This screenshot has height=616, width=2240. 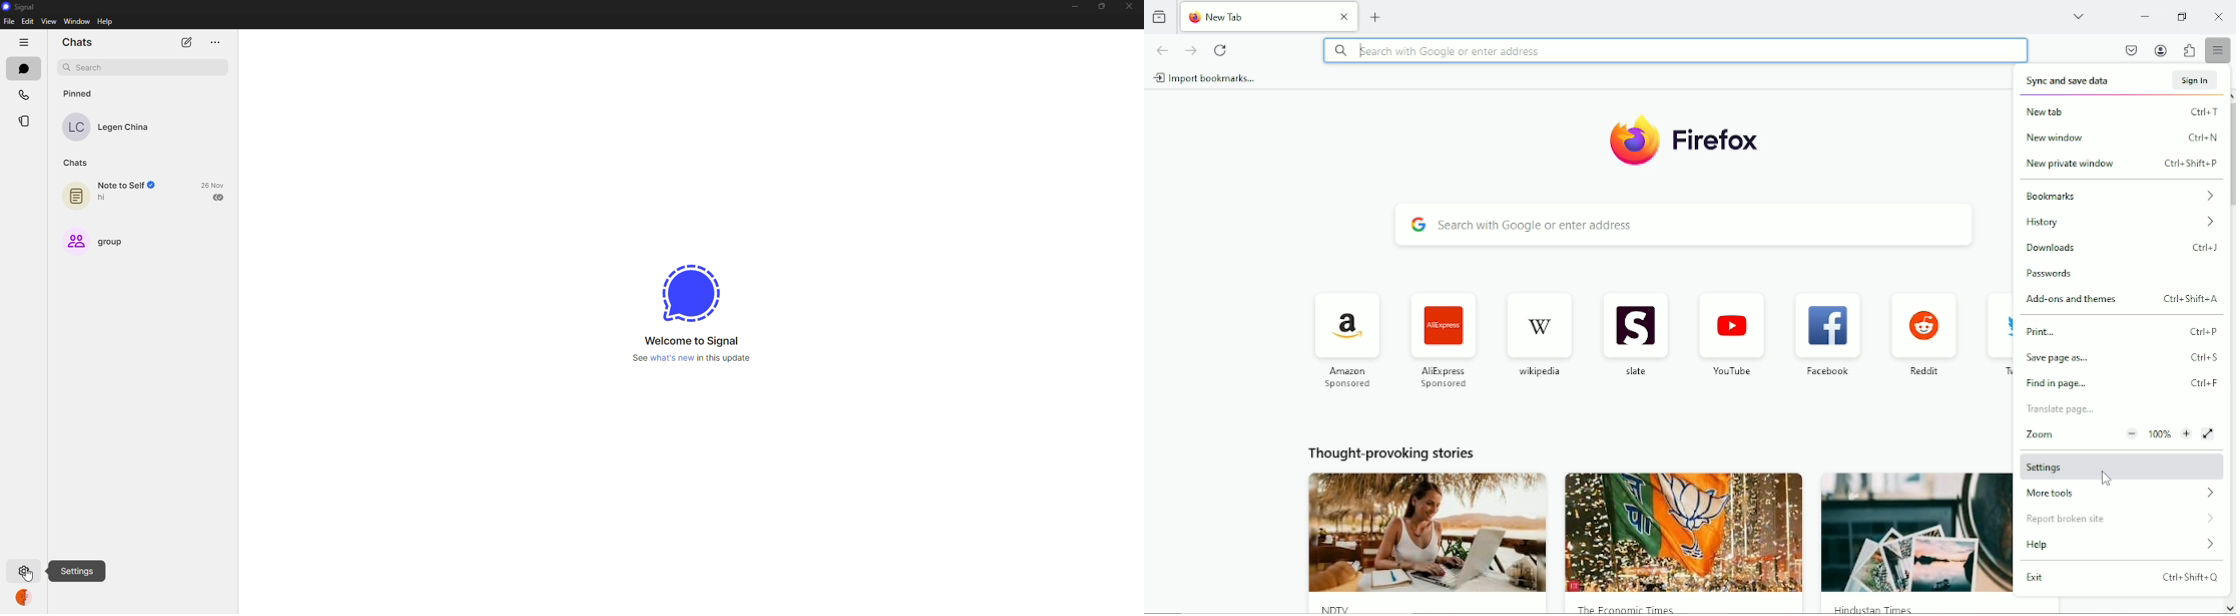 I want to click on signal, so click(x=690, y=290).